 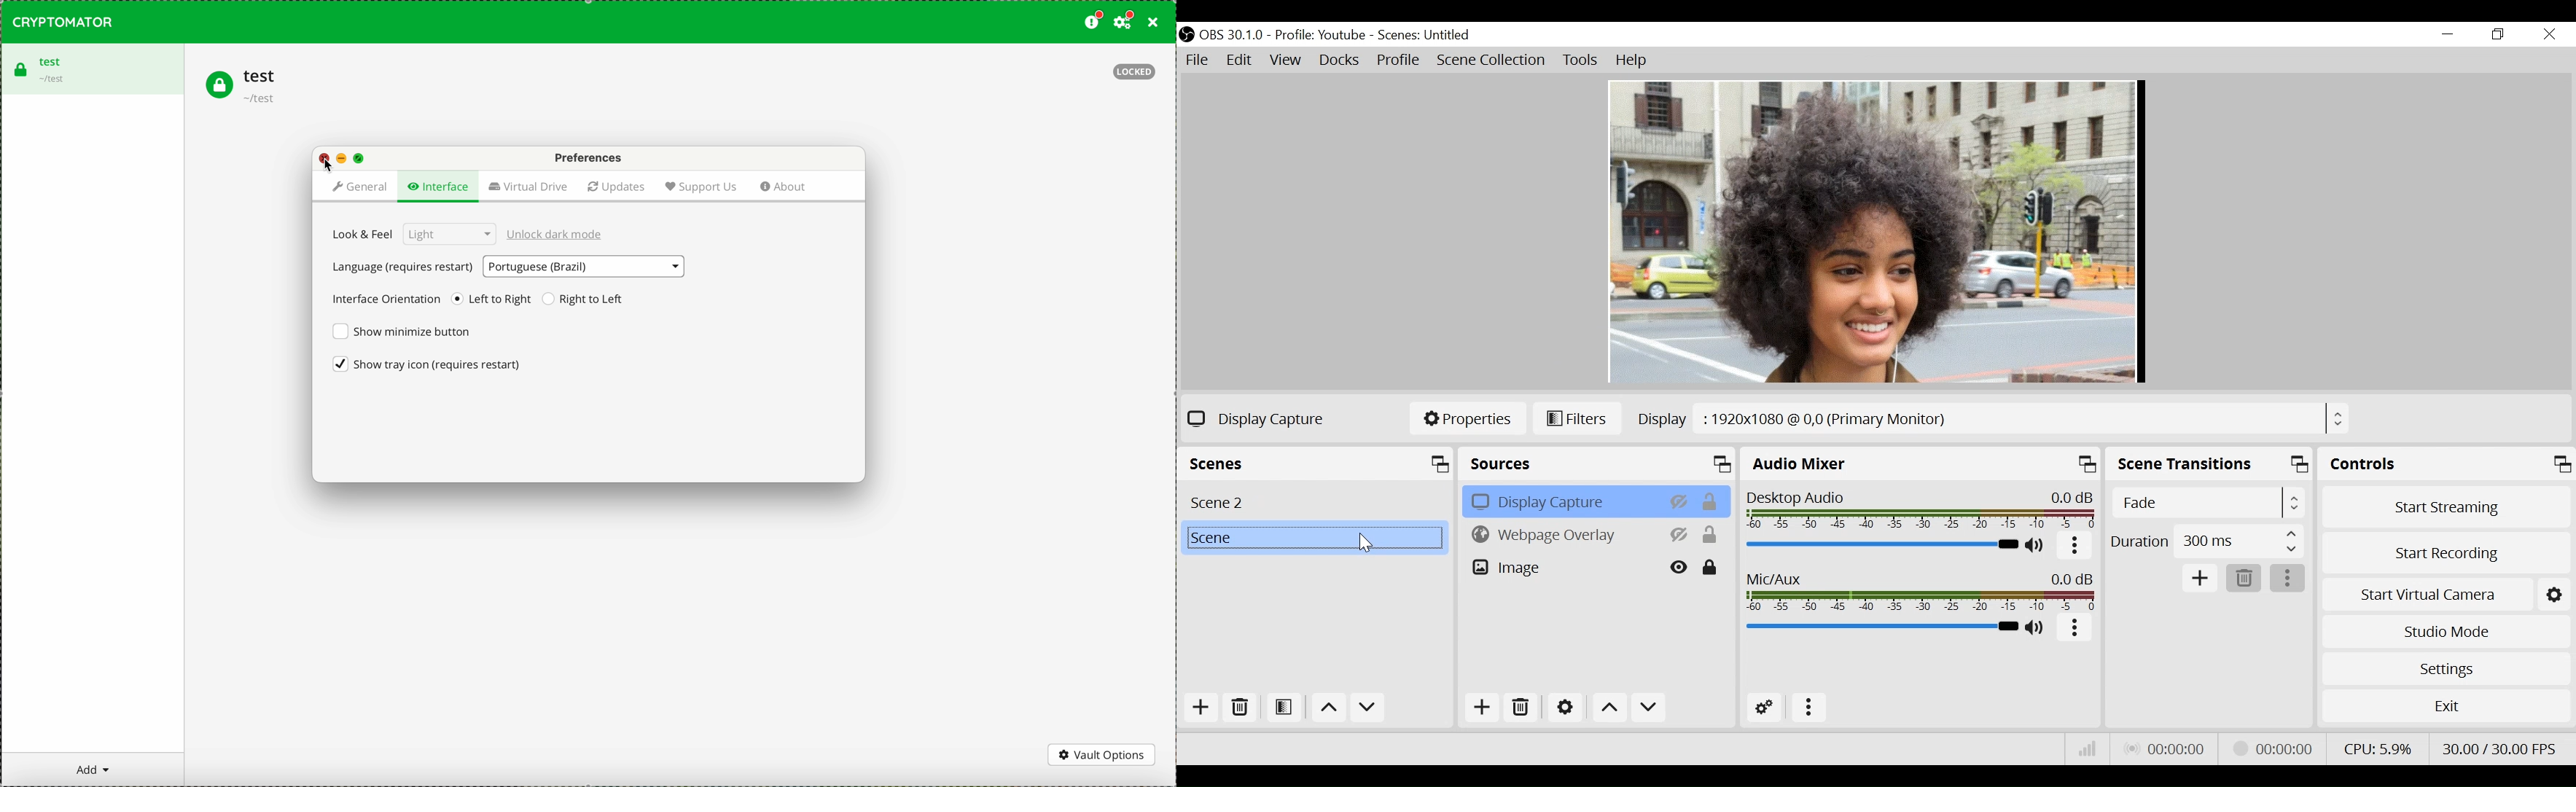 I want to click on File, so click(x=1200, y=60).